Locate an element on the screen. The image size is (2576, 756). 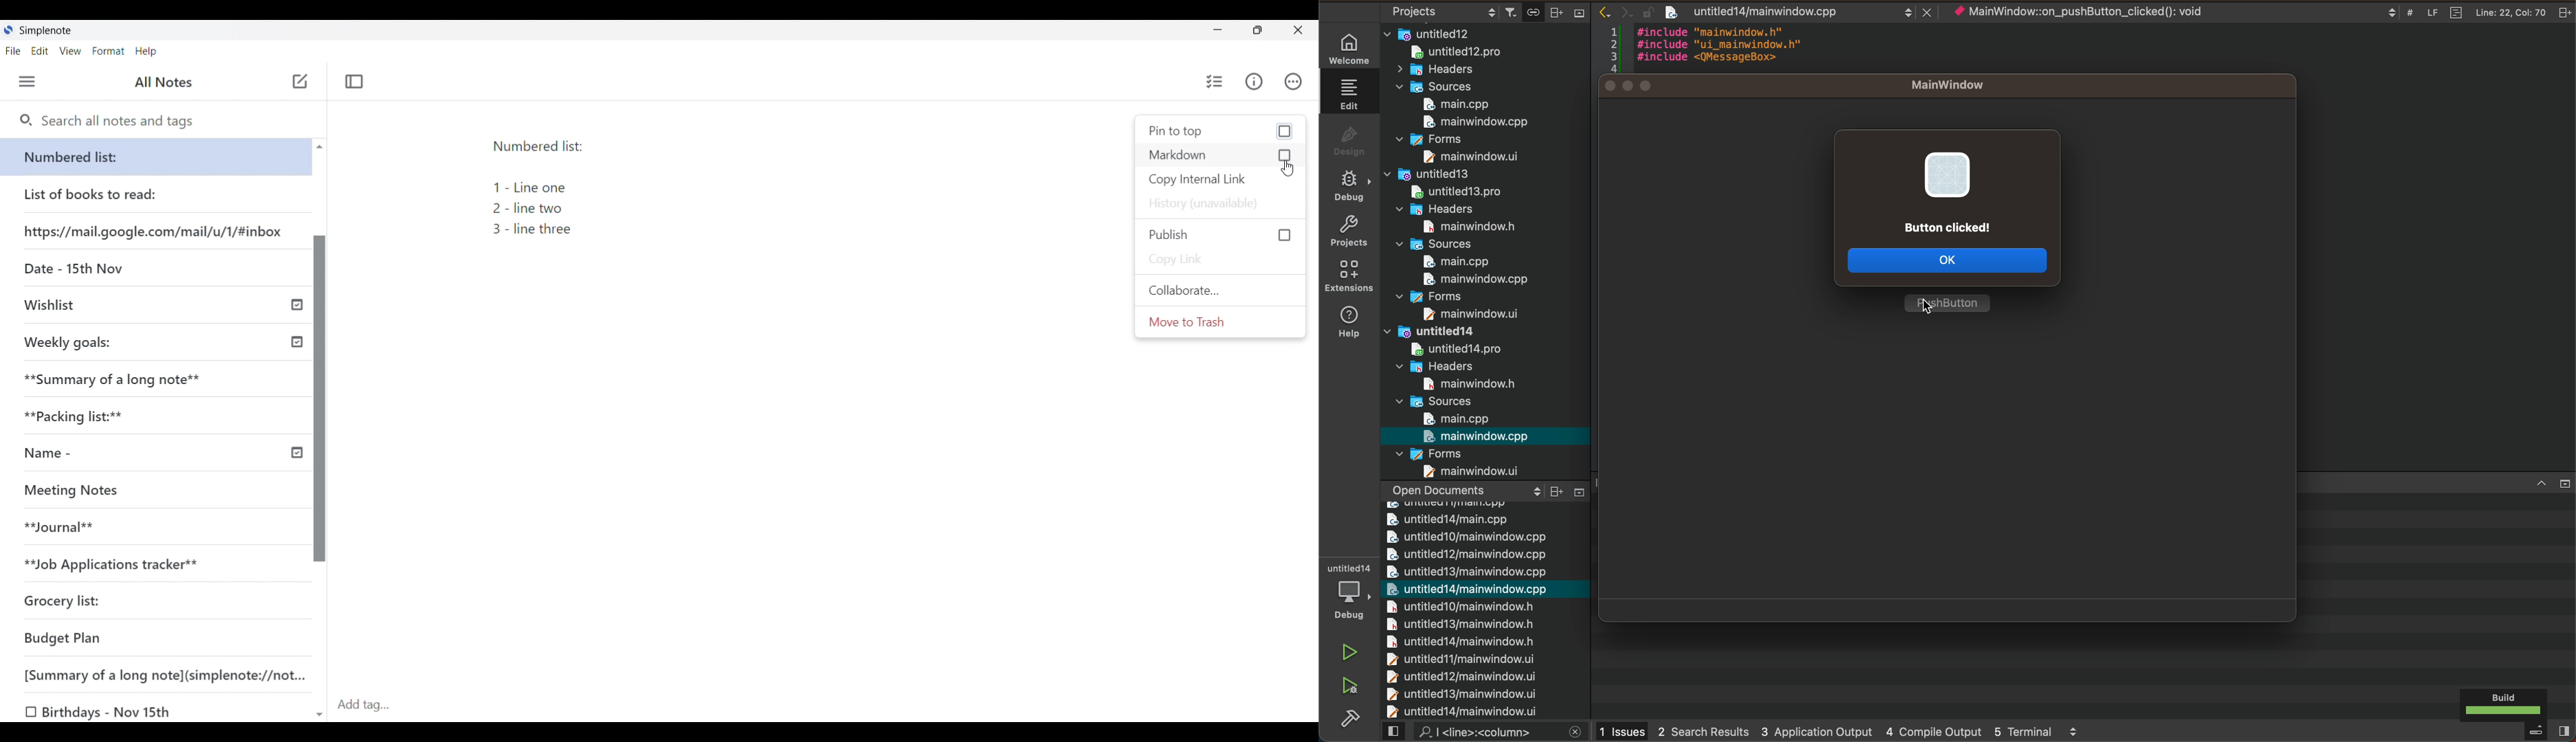
Grocery list: is located at coordinates (79, 605).